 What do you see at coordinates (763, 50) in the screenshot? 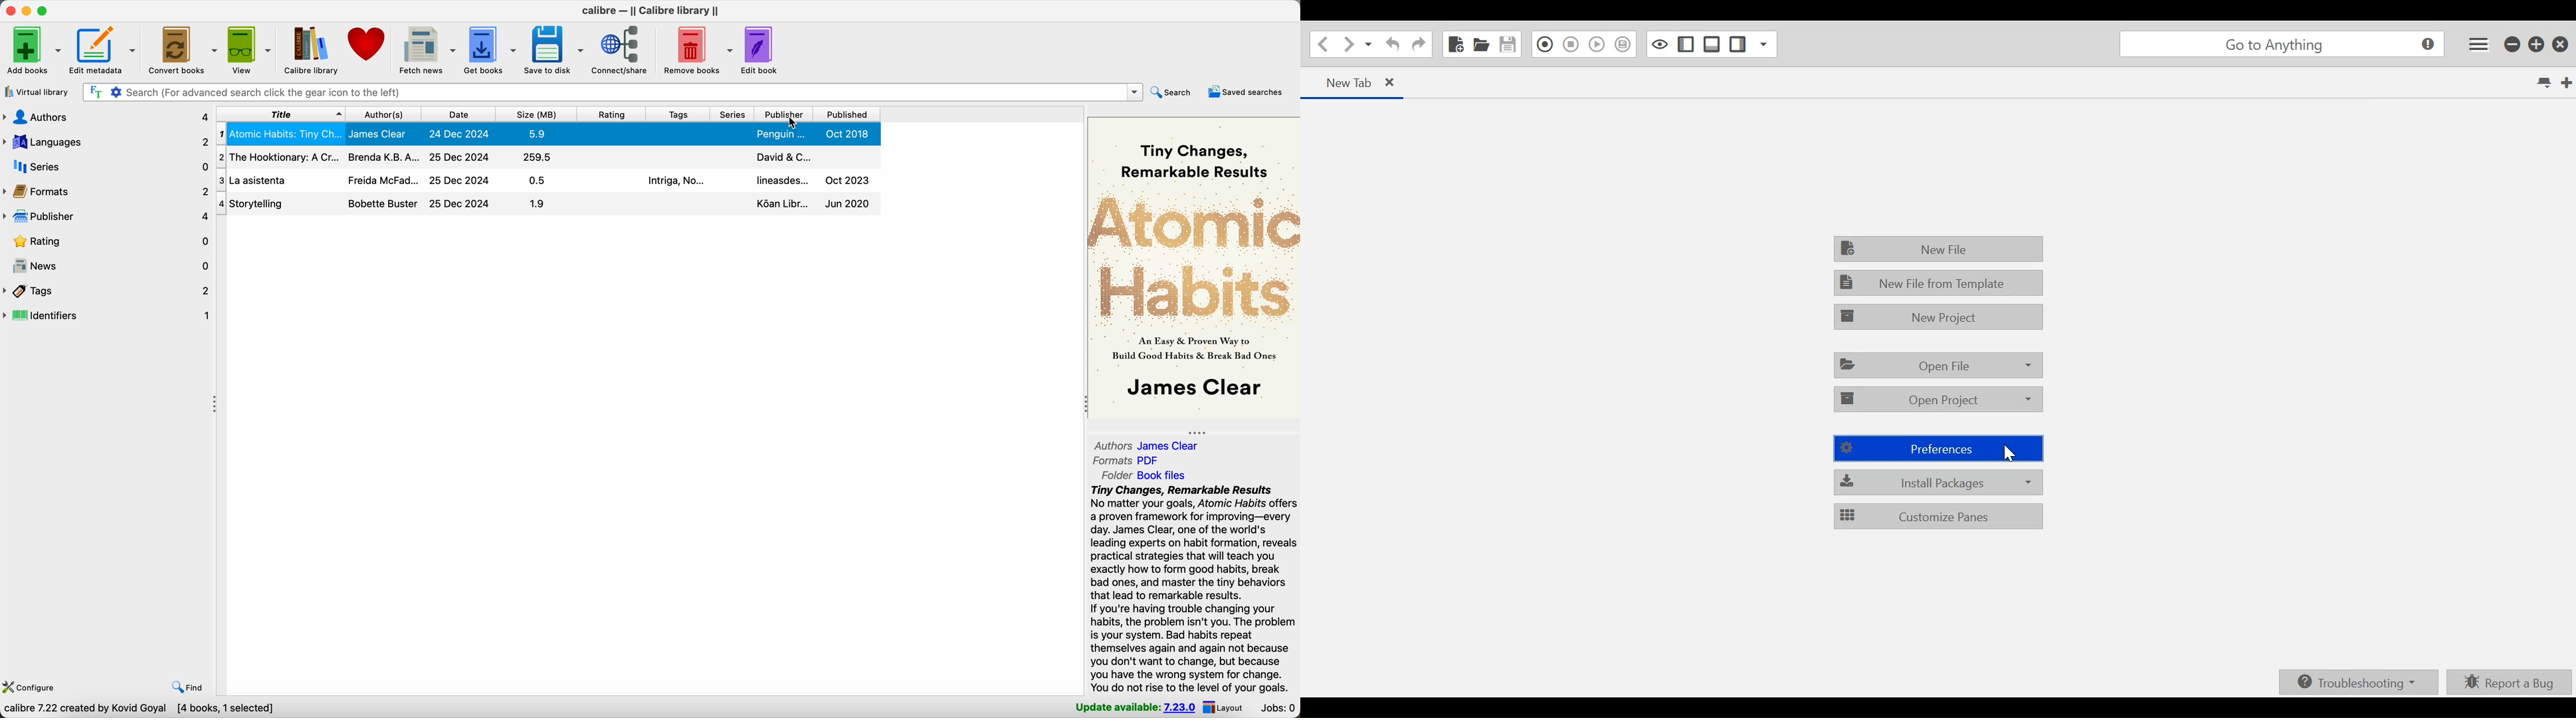
I see `edit book` at bounding box center [763, 50].